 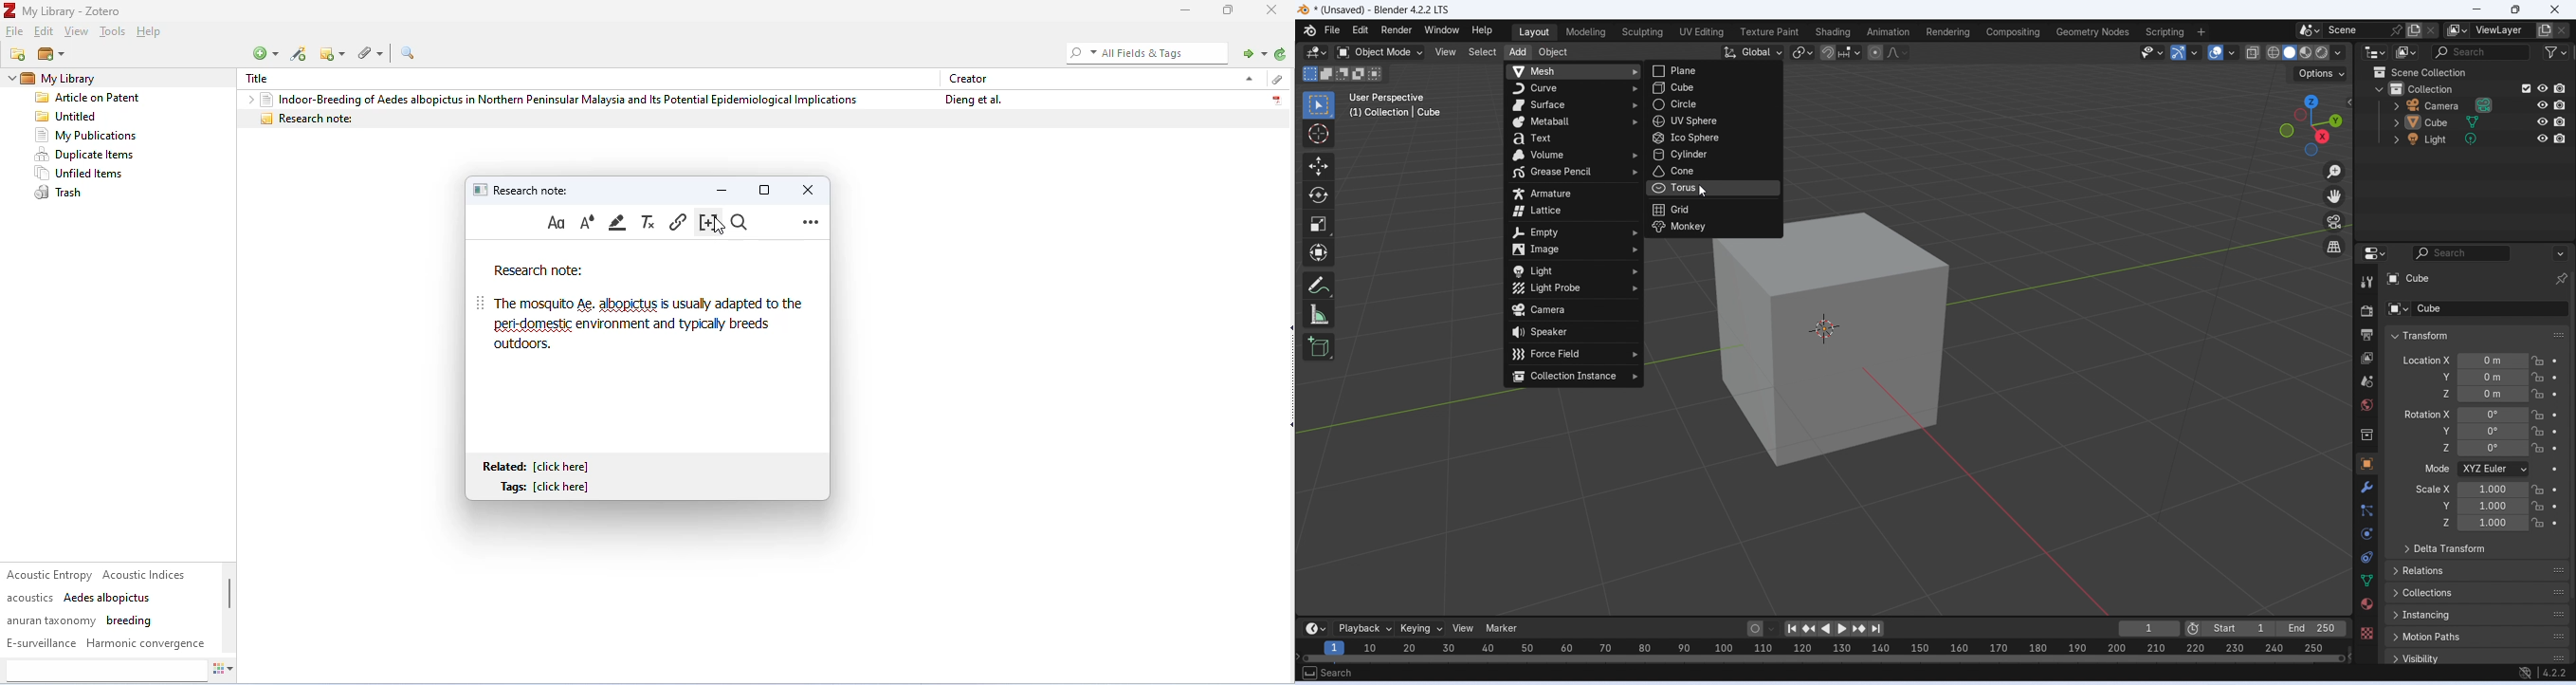 I want to click on Toggle the camera view, so click(x=2335, y=222).